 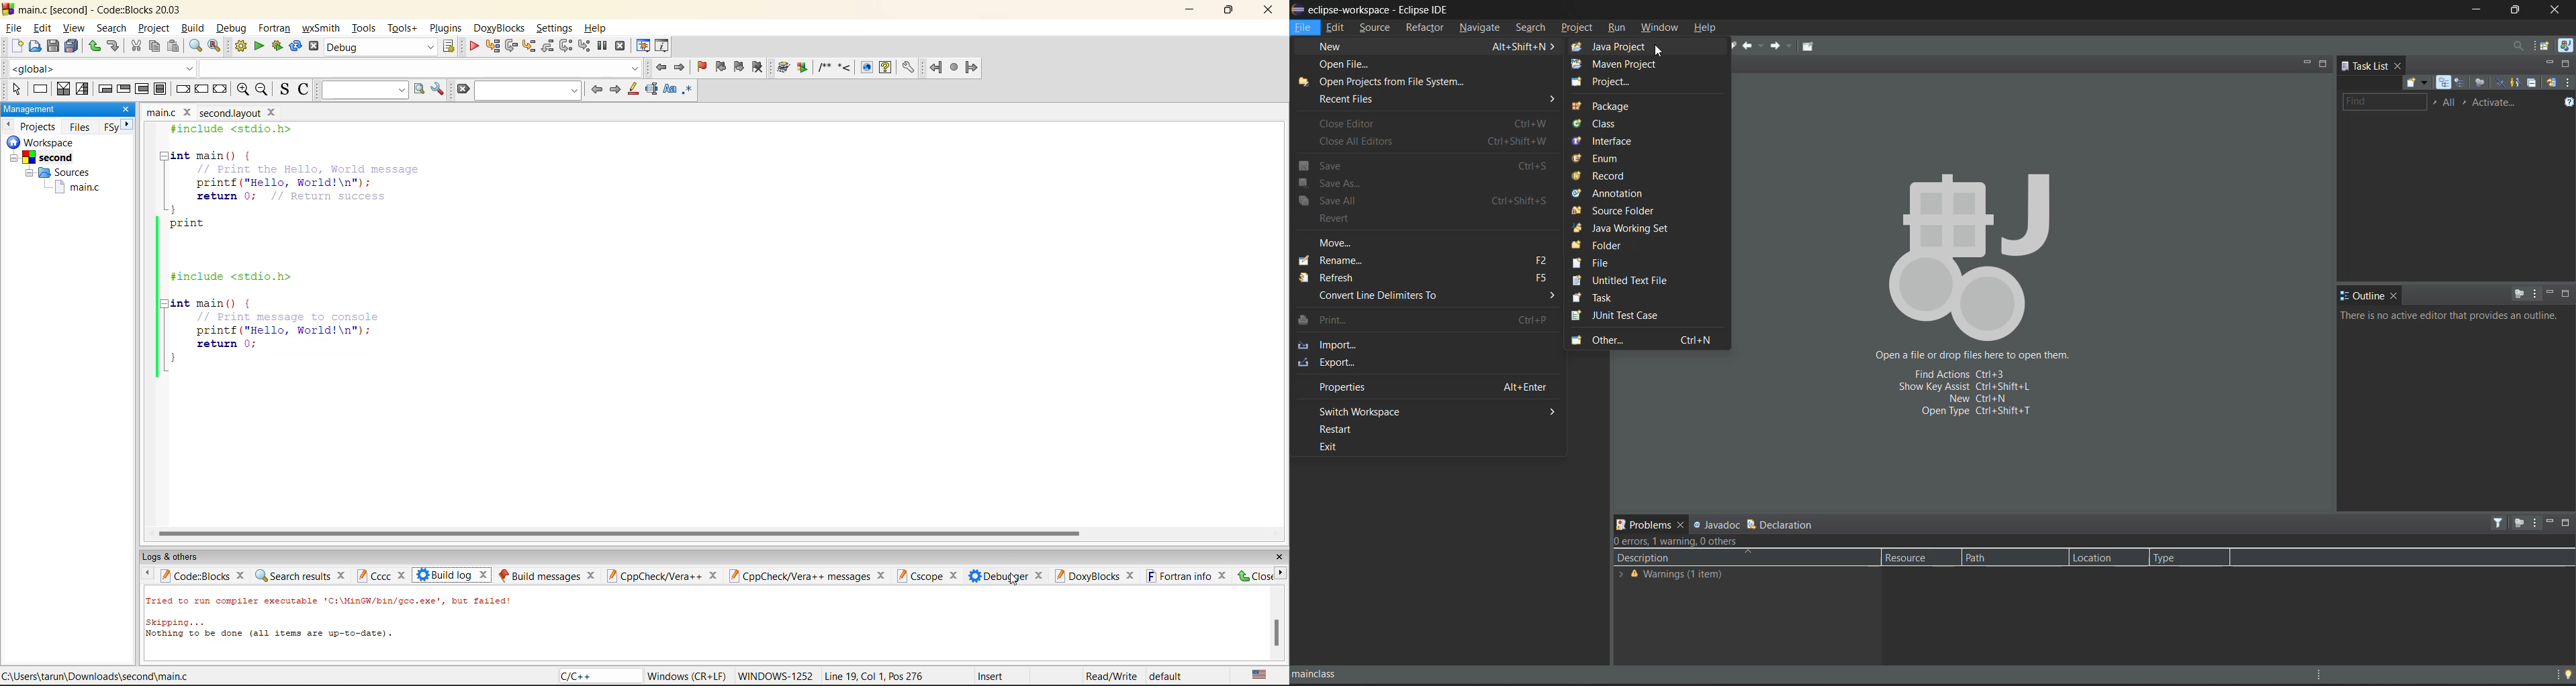 I want to click on match case, so click(x=668, y=90).